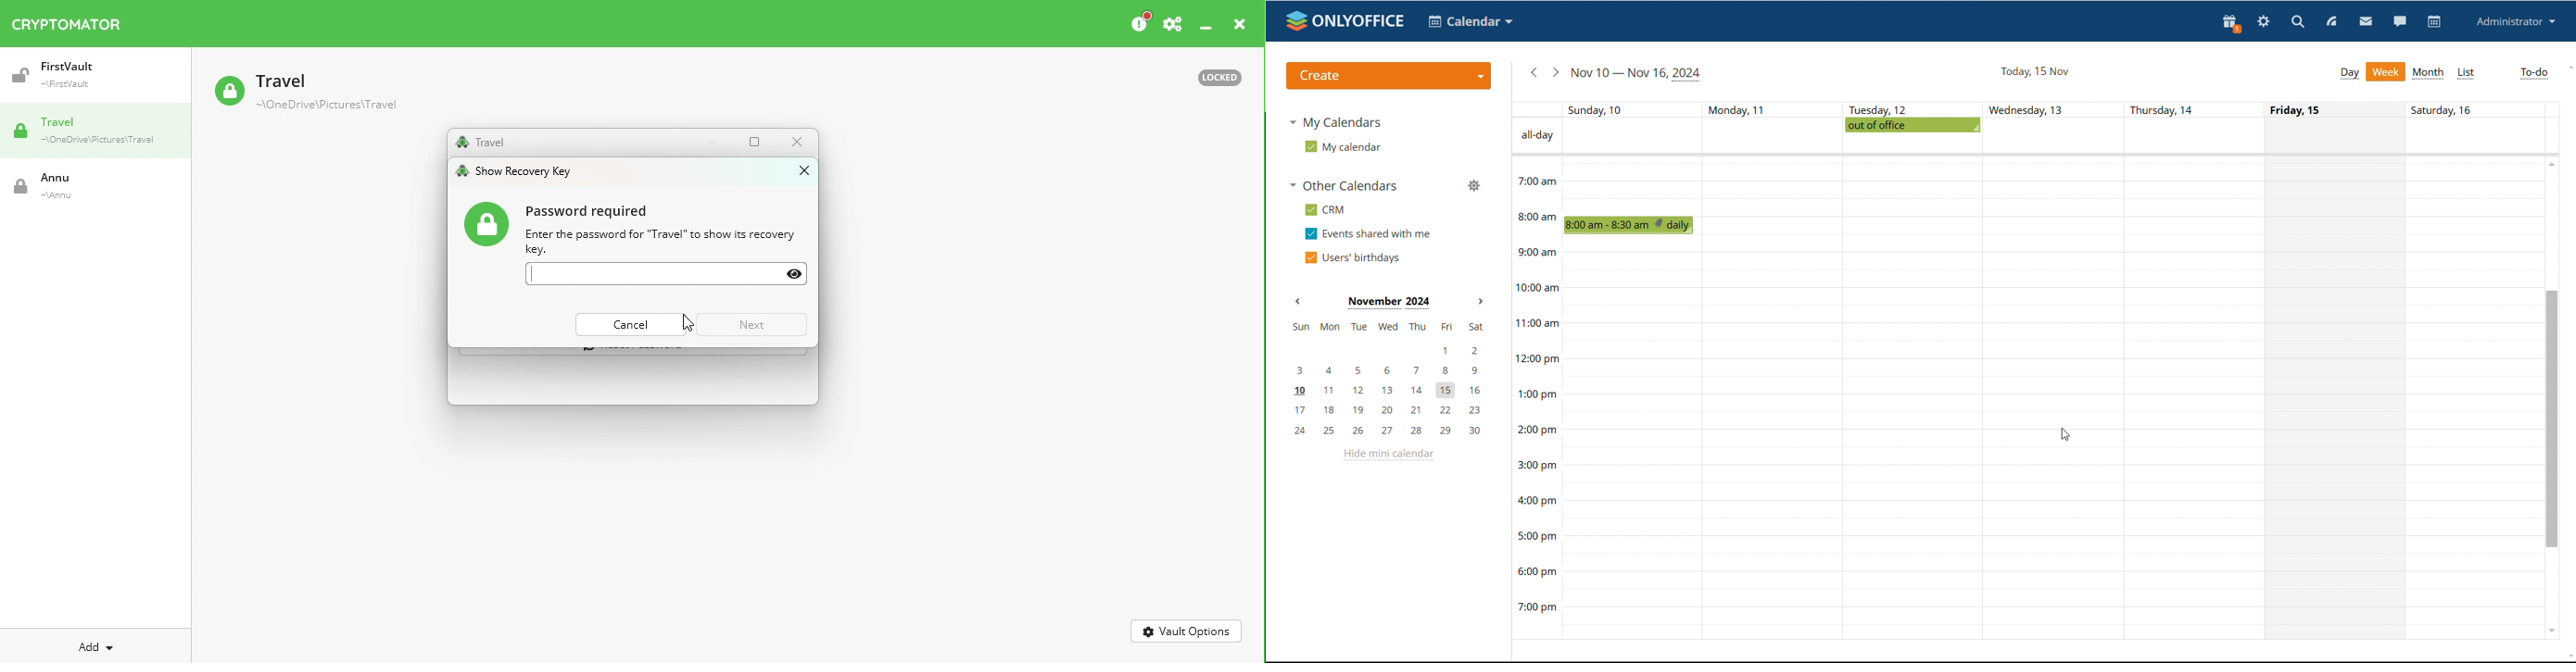 This screenshot has height=672, width=2576. Describe the element at coordinates (796, 142) in the screenshot. I see `Close` at that location.